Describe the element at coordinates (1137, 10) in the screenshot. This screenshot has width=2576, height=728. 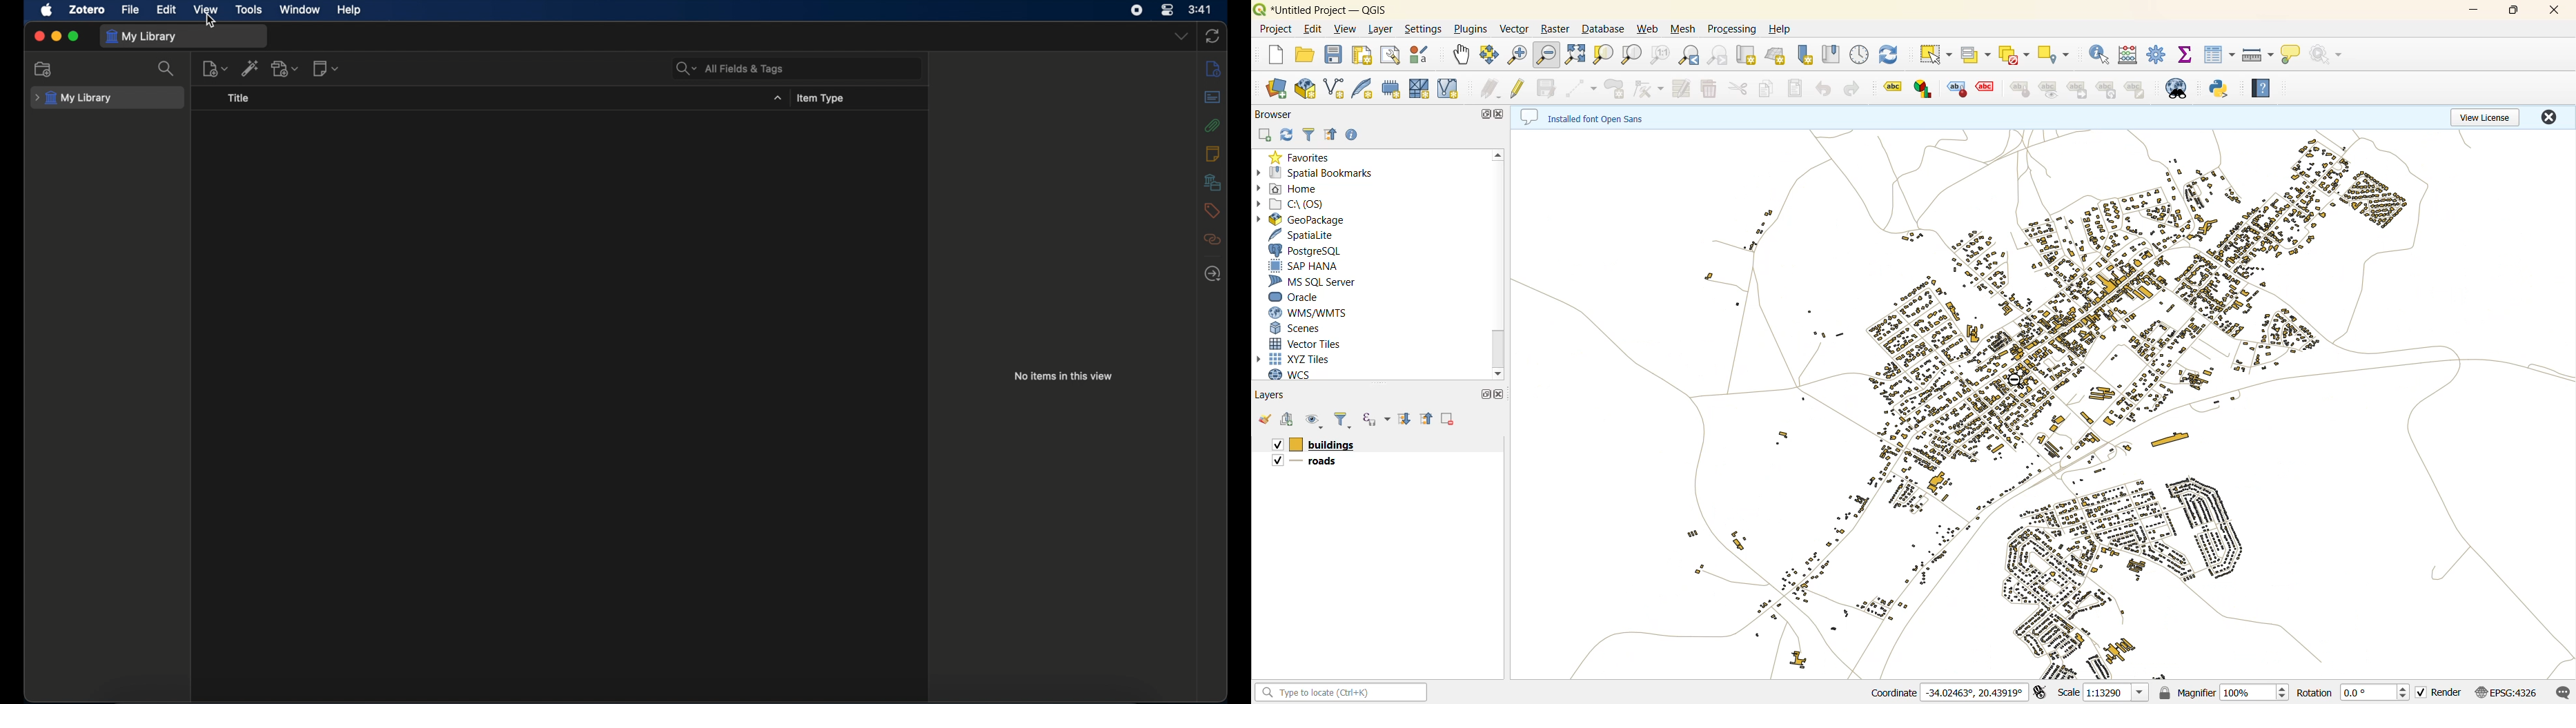
I see `screen recorder` at that location.